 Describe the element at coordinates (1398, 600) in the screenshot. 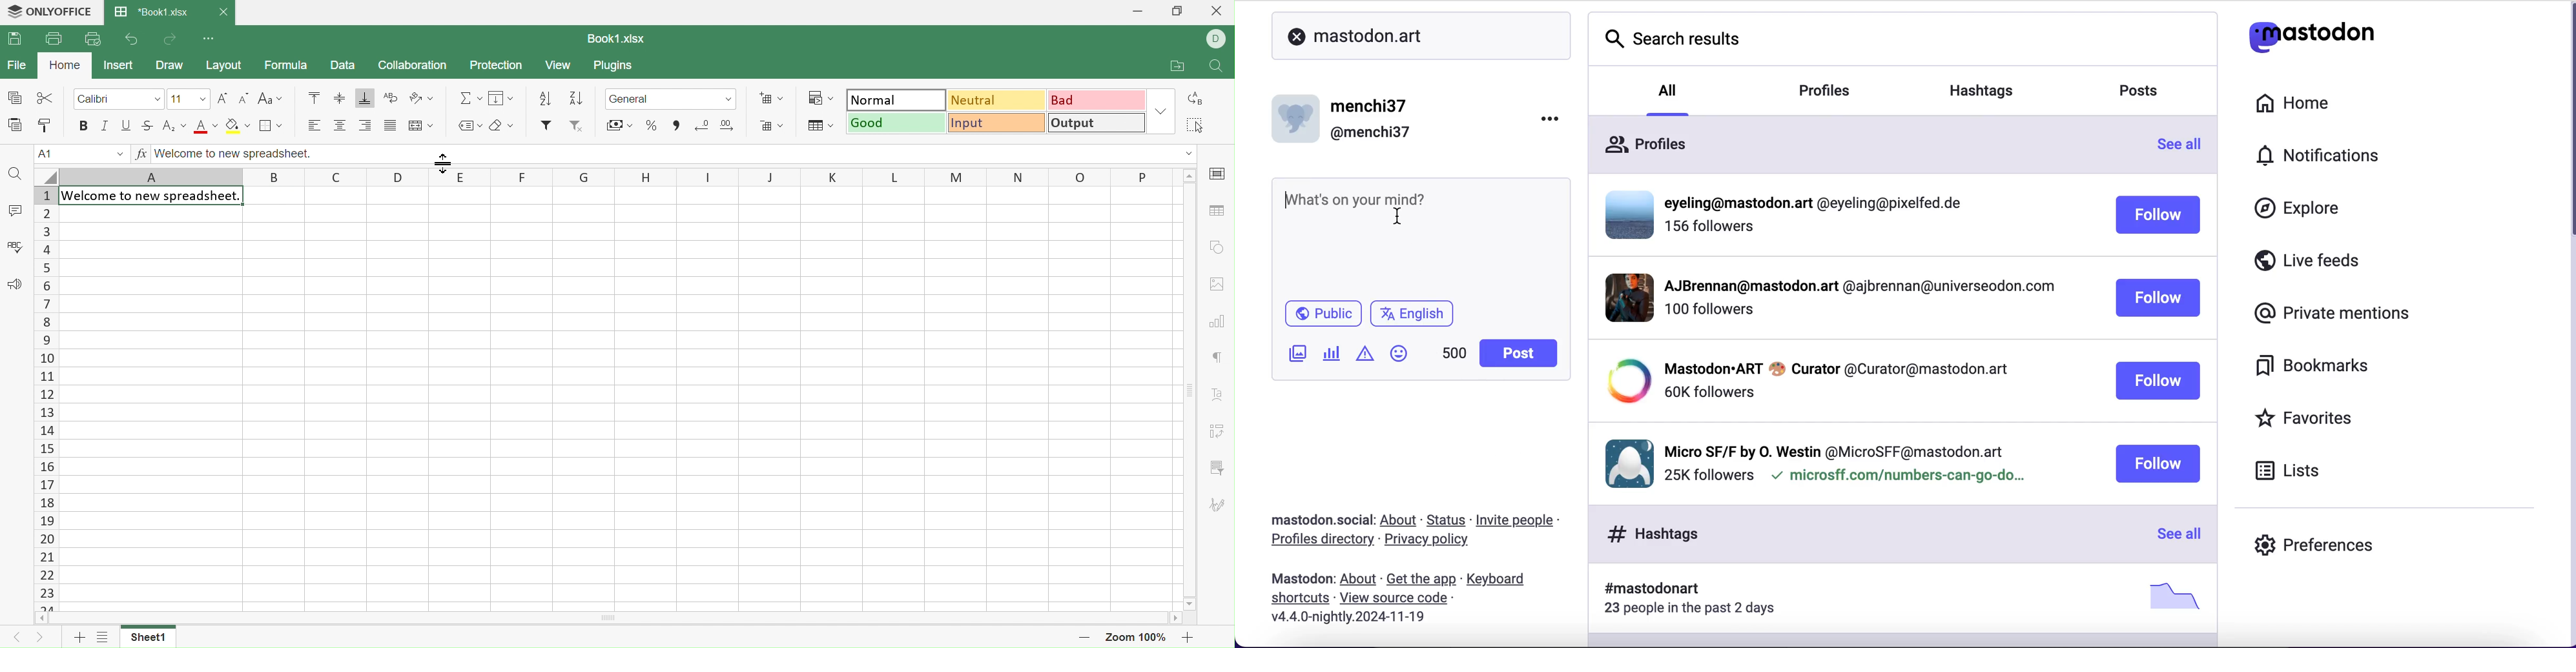

I see `view source code` at that location.